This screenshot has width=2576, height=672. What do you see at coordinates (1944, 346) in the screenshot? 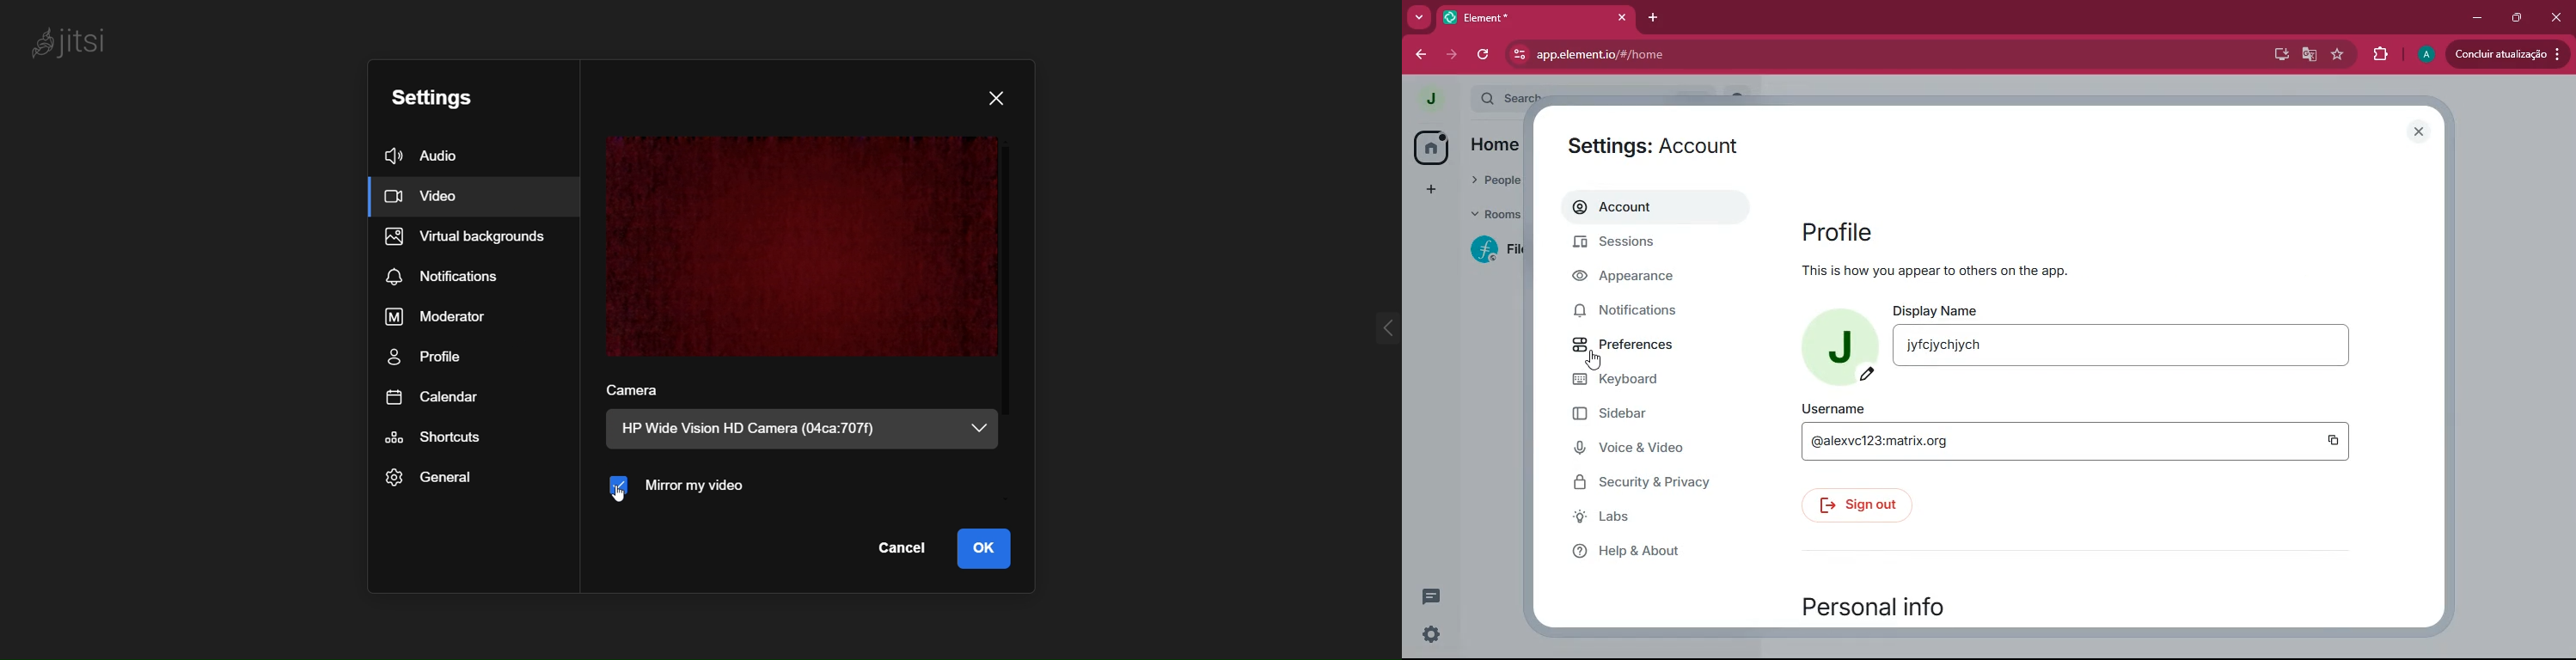
I see `jyfcjychjych` at bounding box center [1944, 346].